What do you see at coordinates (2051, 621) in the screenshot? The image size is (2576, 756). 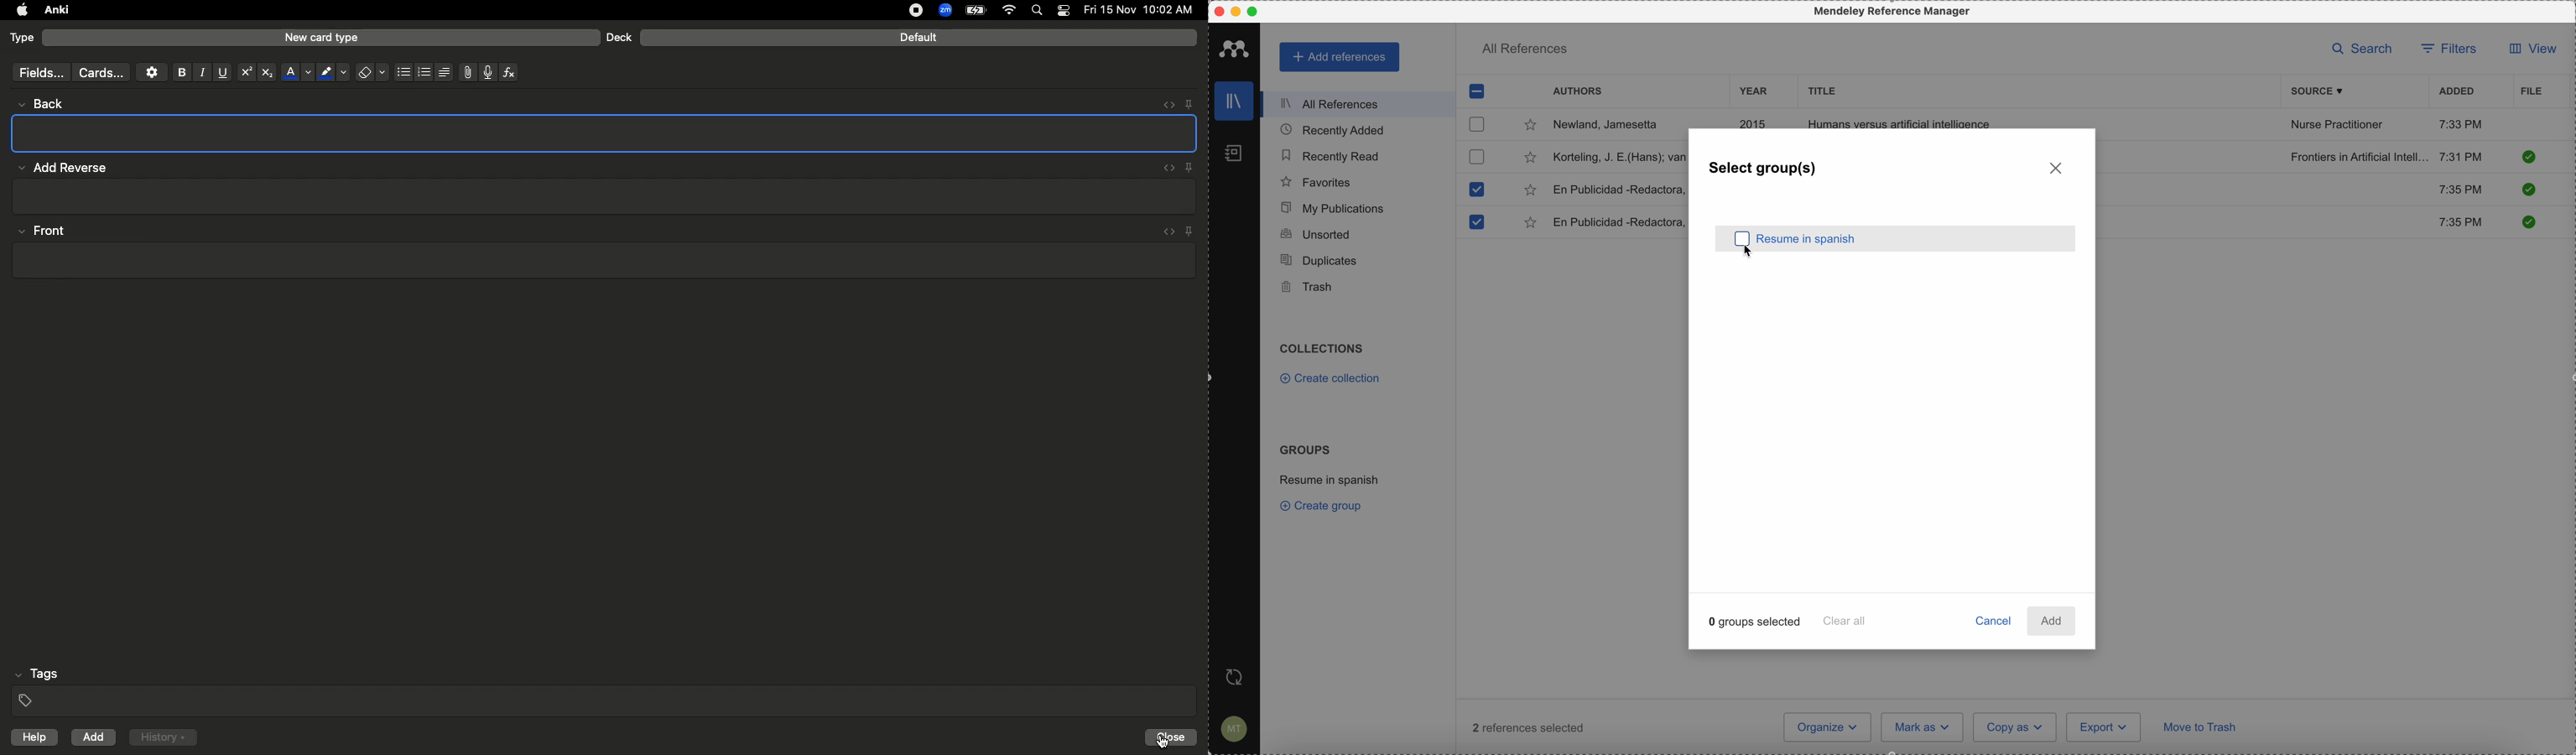 I see `add` at bounding box center [2051, 621].